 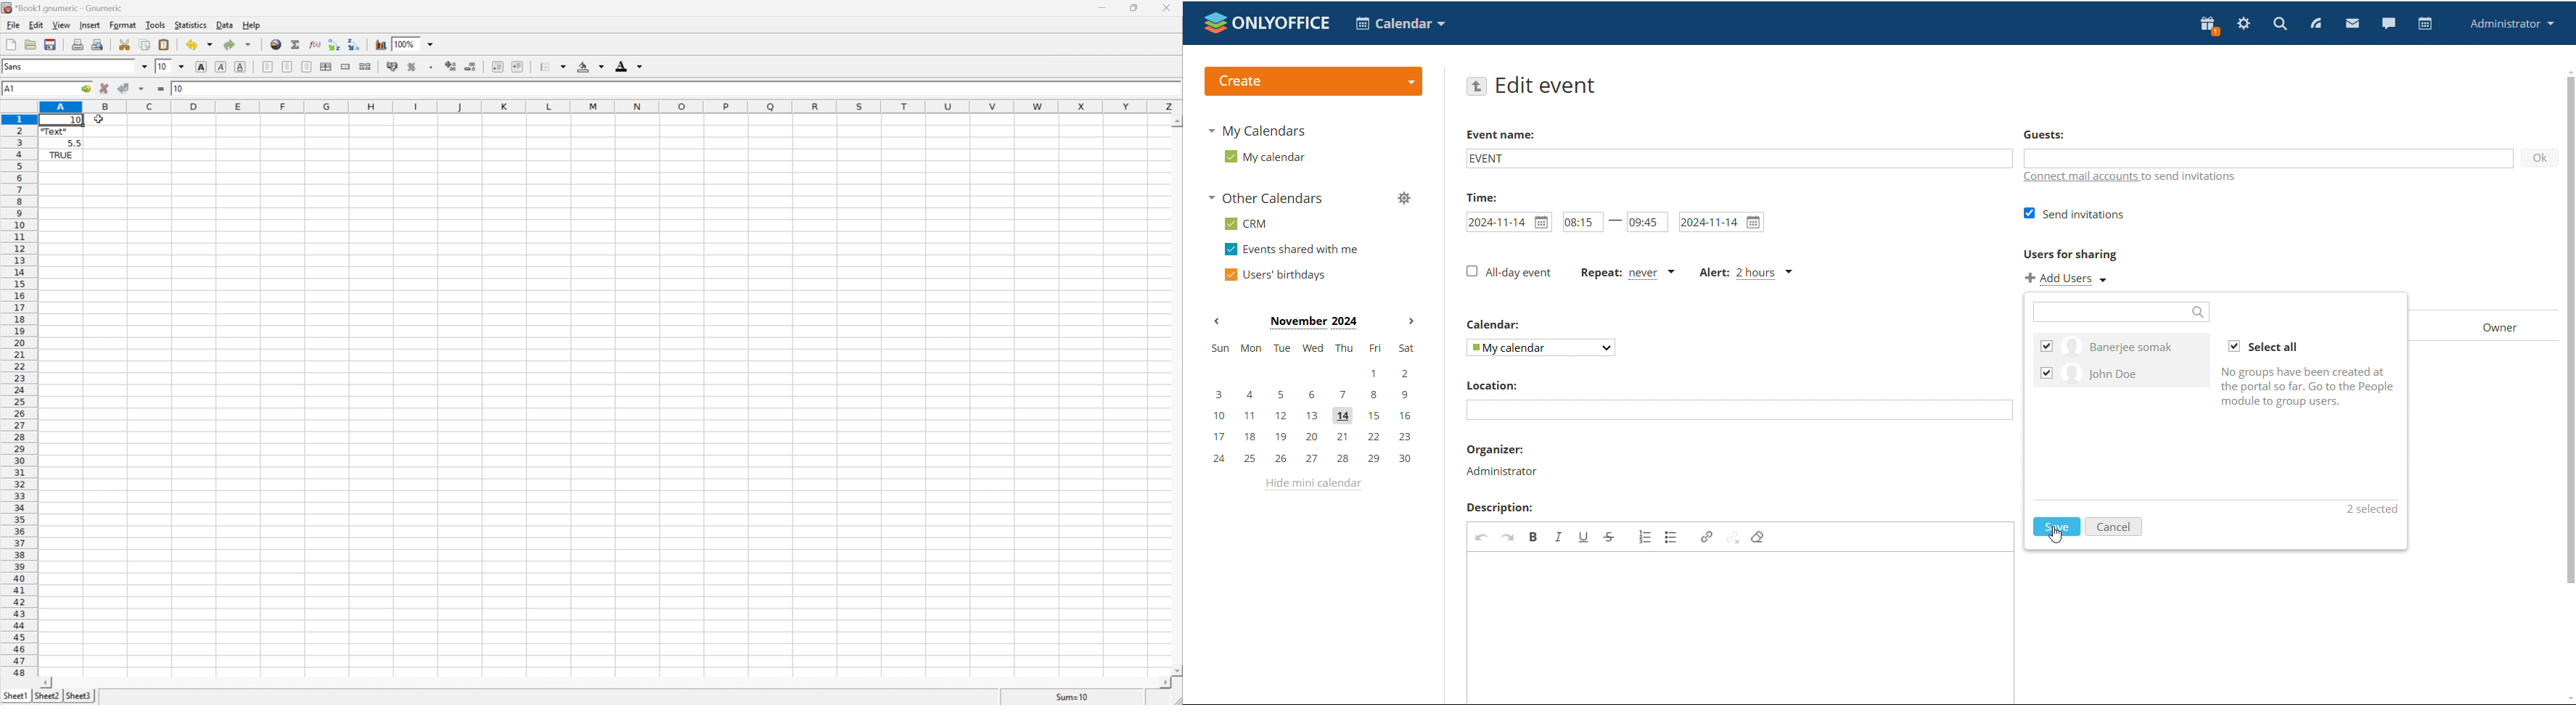 What do you see at coordinates (12, 24) in the screenshot?
I see `File` at bounding box center [12, 24].